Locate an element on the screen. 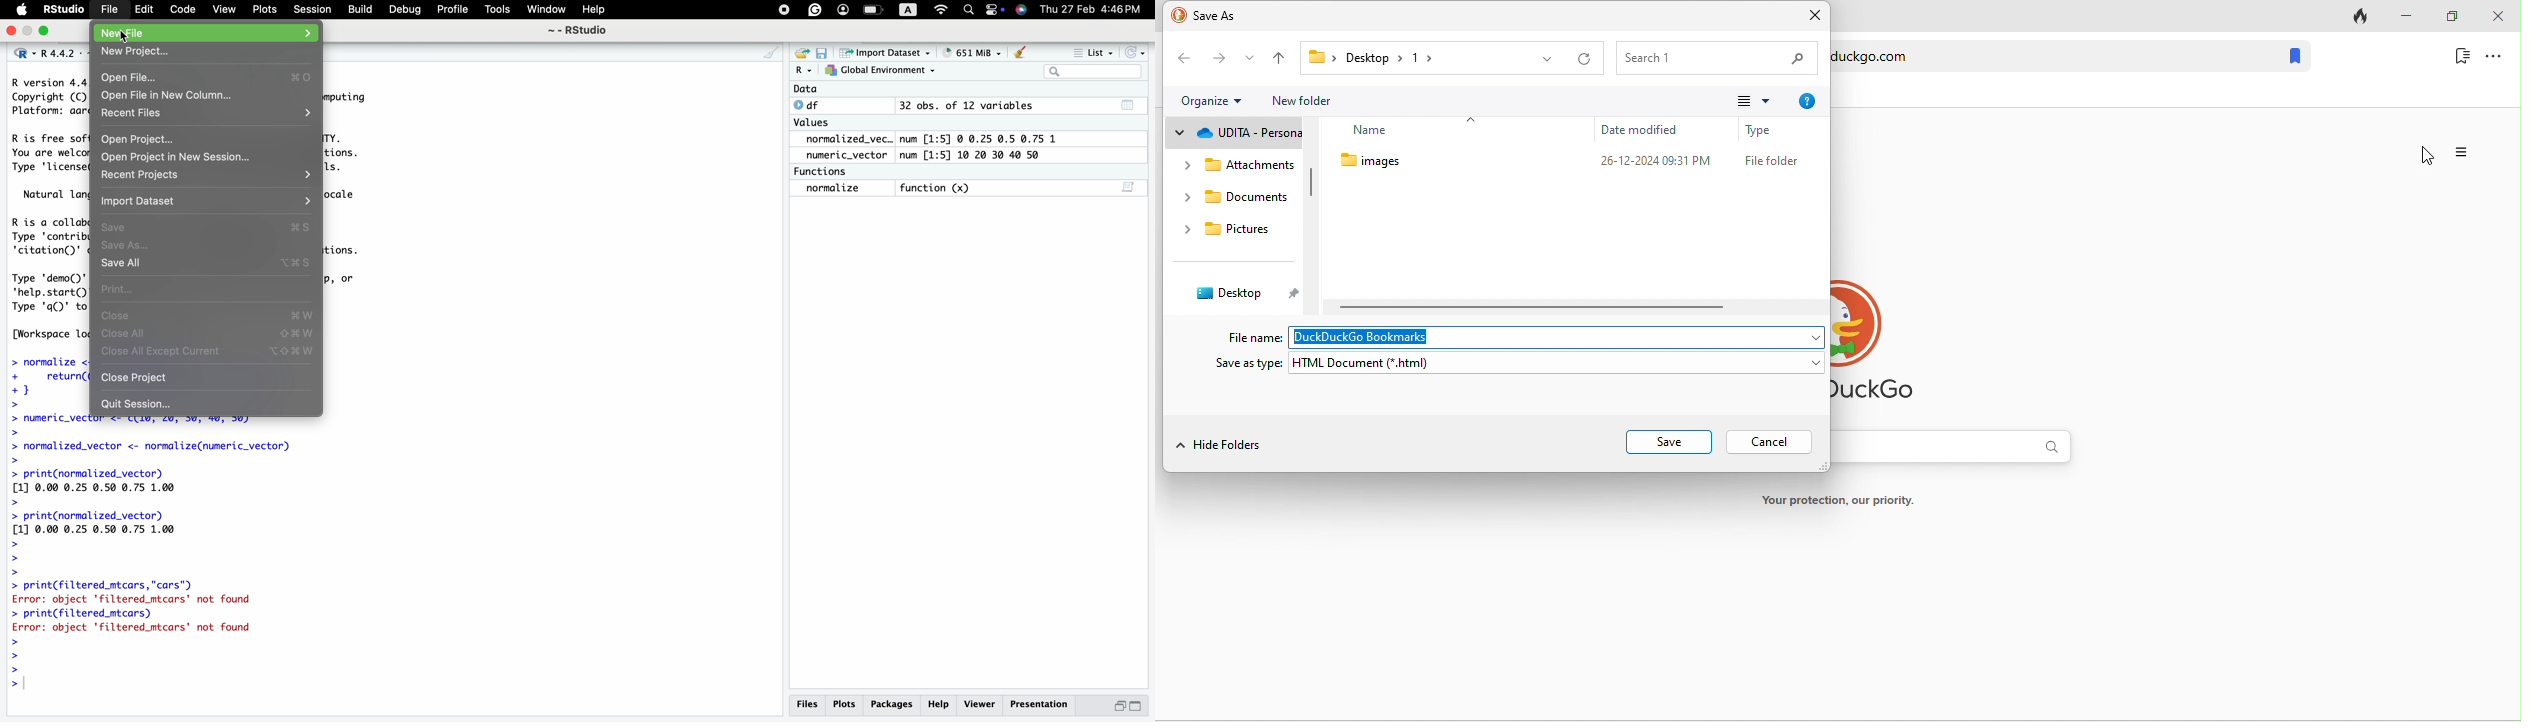 This screenshot has width=2548, height=728. desktop is located at coordinates (1241, 291).